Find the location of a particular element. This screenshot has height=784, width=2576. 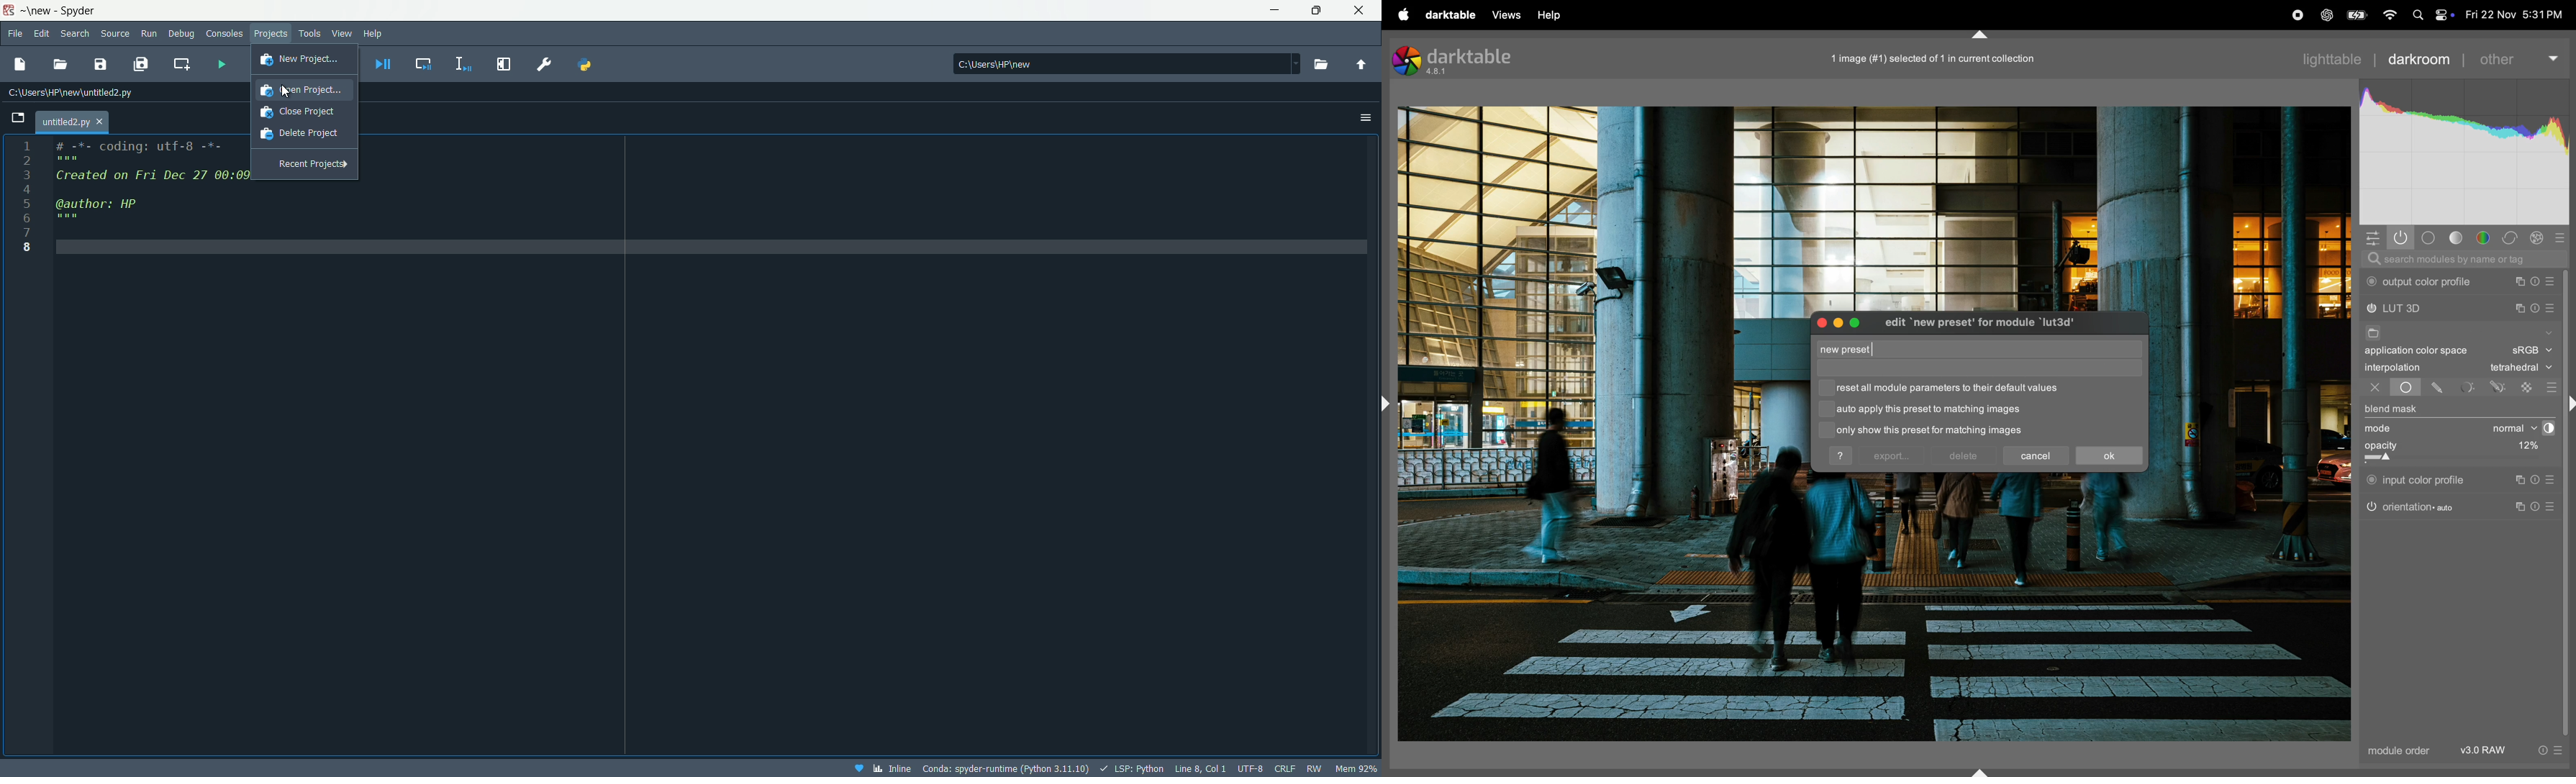

ok is located at coordinates (2109, 456).